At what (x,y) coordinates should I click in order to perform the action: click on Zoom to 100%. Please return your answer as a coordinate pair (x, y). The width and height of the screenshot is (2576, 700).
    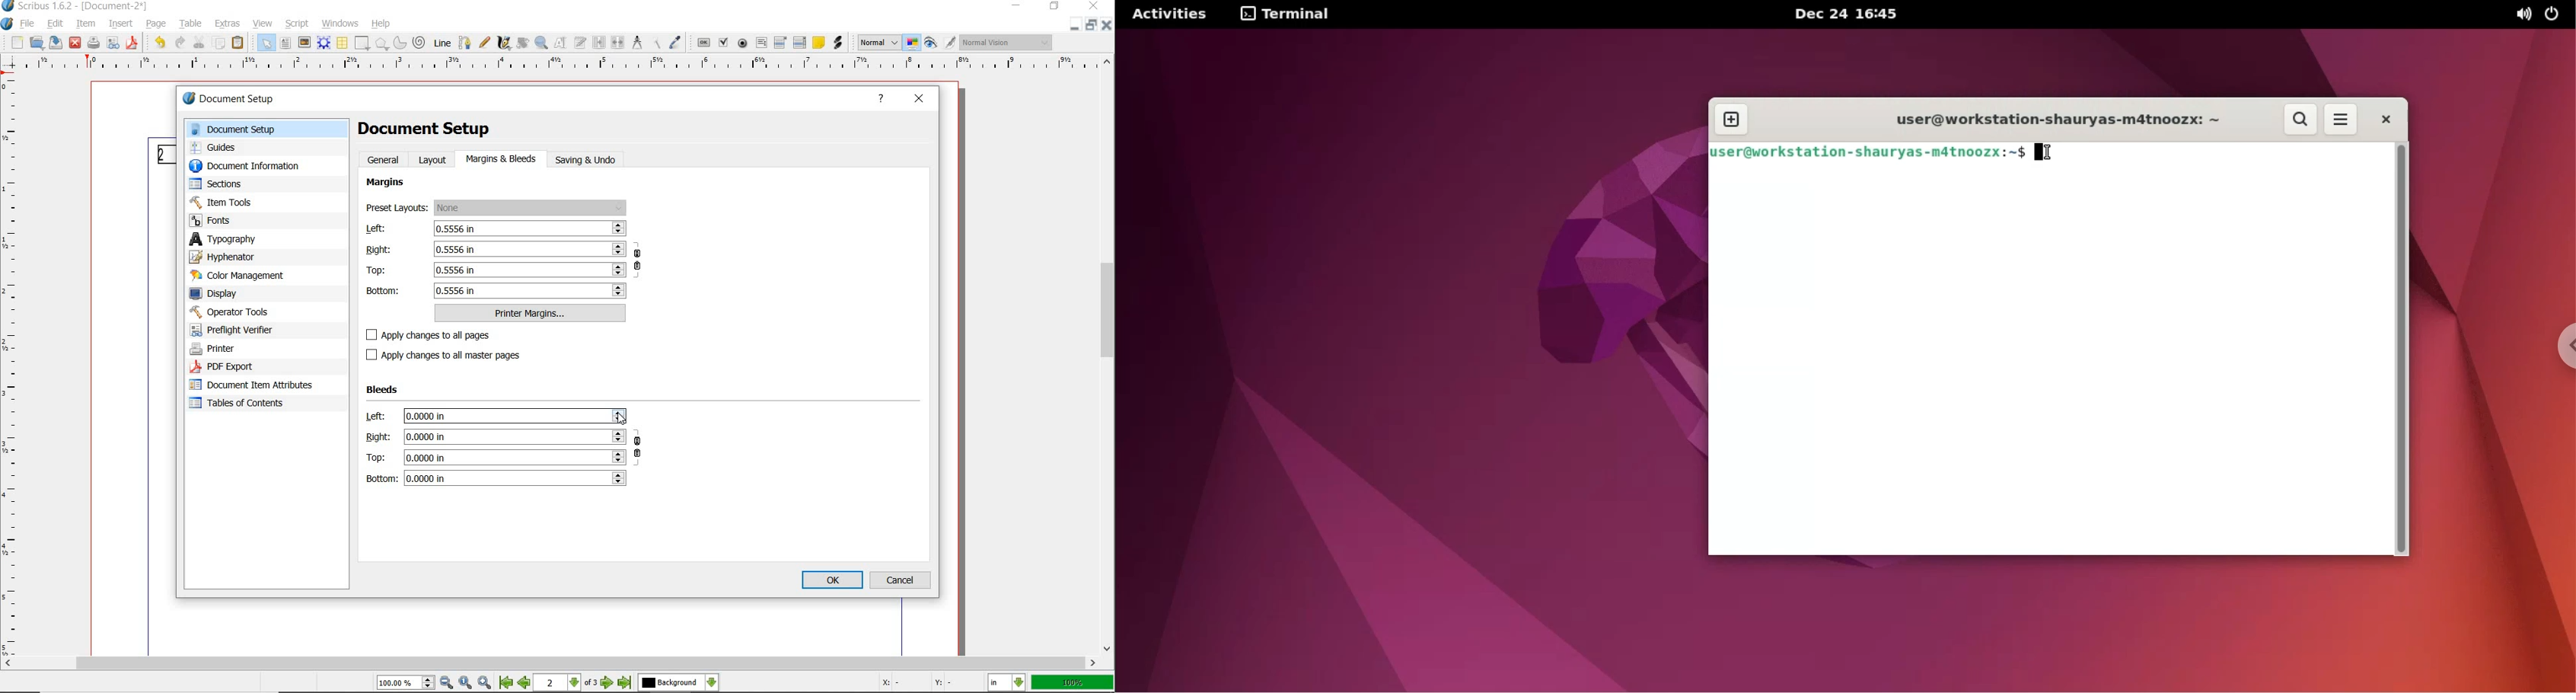
    Looking at the image, I should click on (466, 683).